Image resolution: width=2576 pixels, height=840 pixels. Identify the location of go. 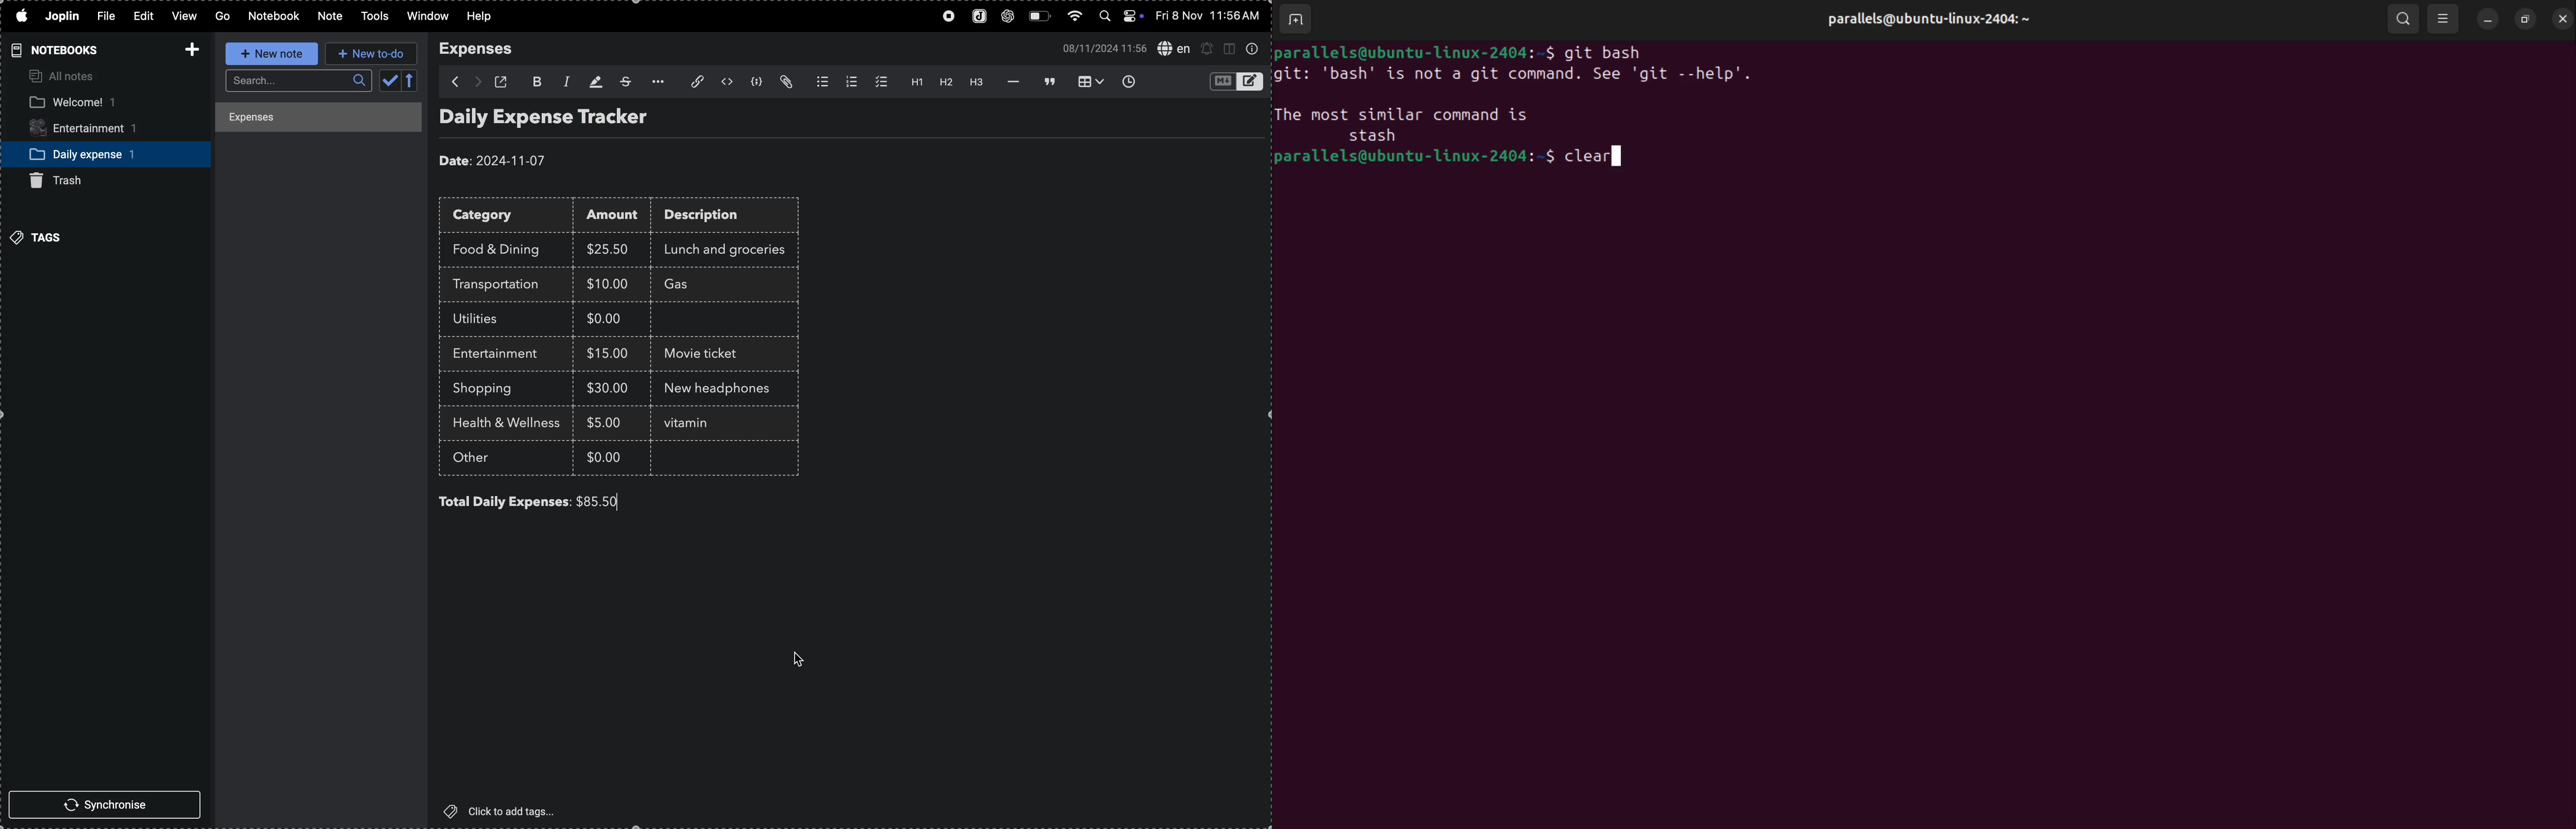
(221, 16).